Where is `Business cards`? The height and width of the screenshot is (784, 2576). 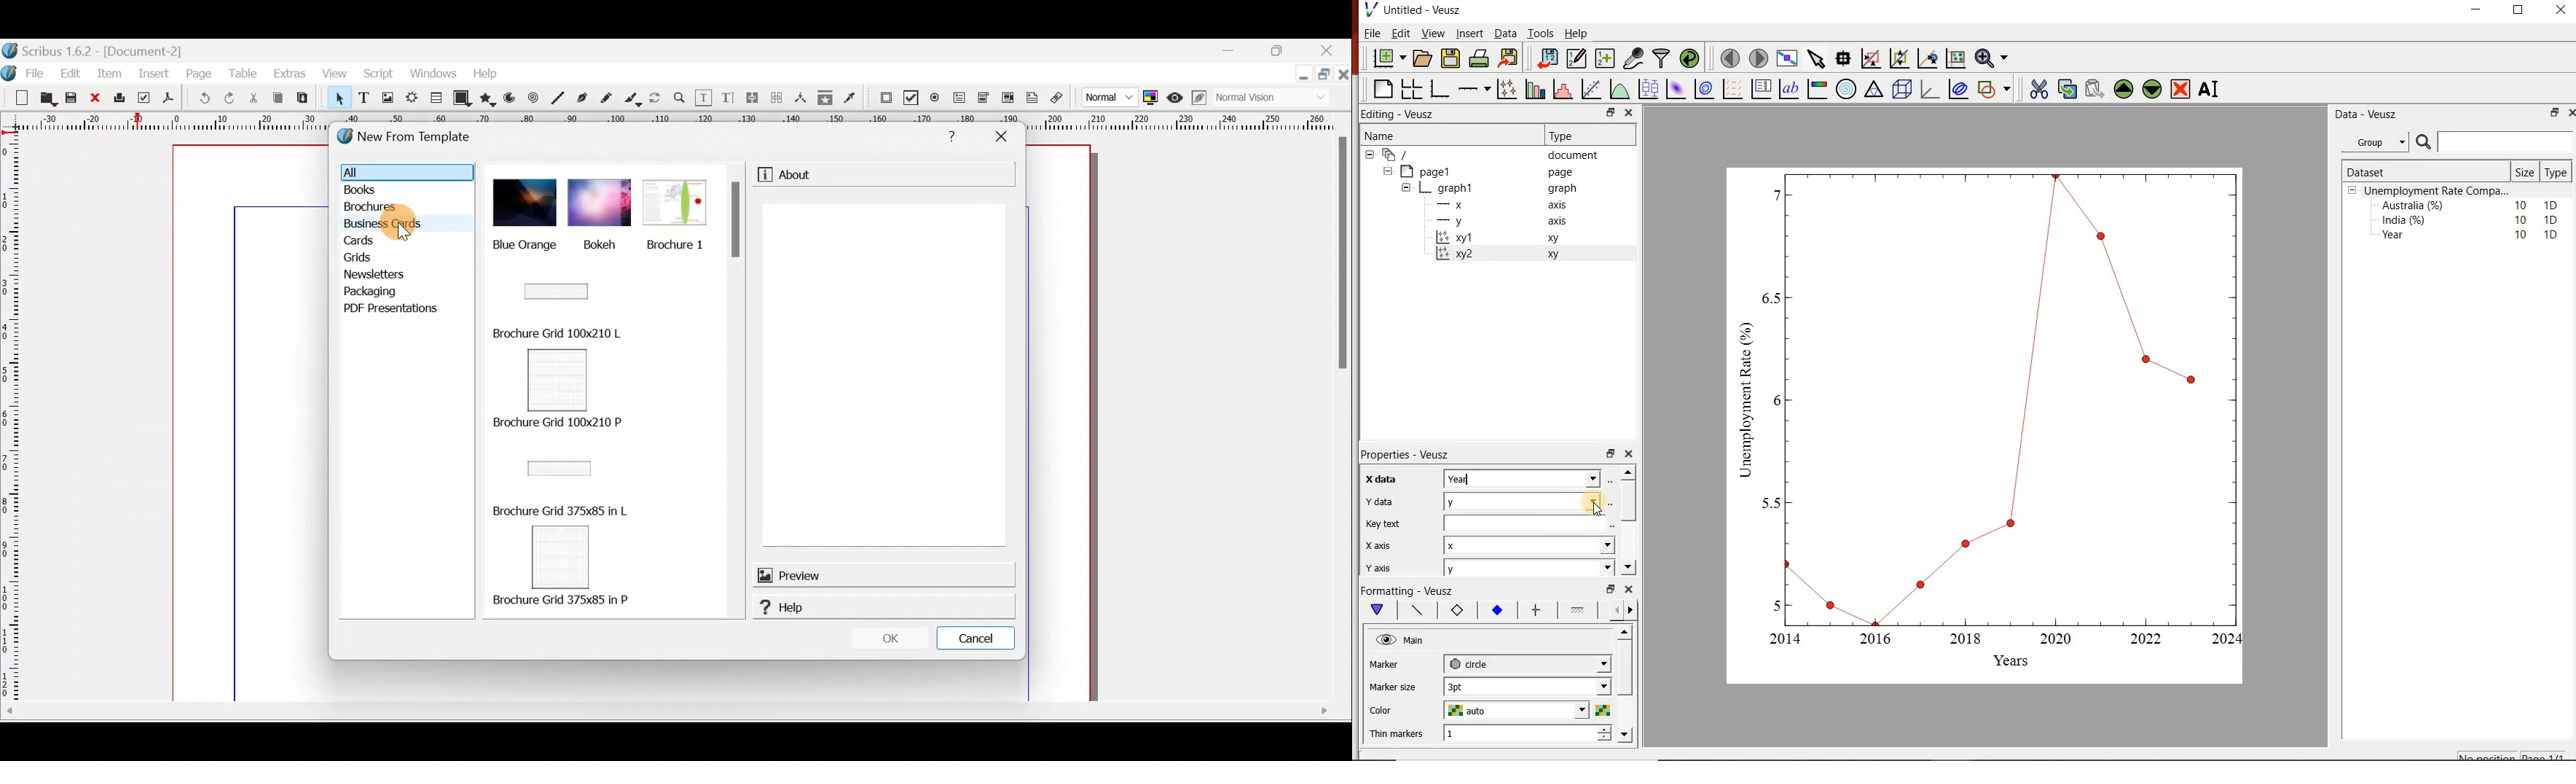 Business cards is located at coordinates (396, 225).